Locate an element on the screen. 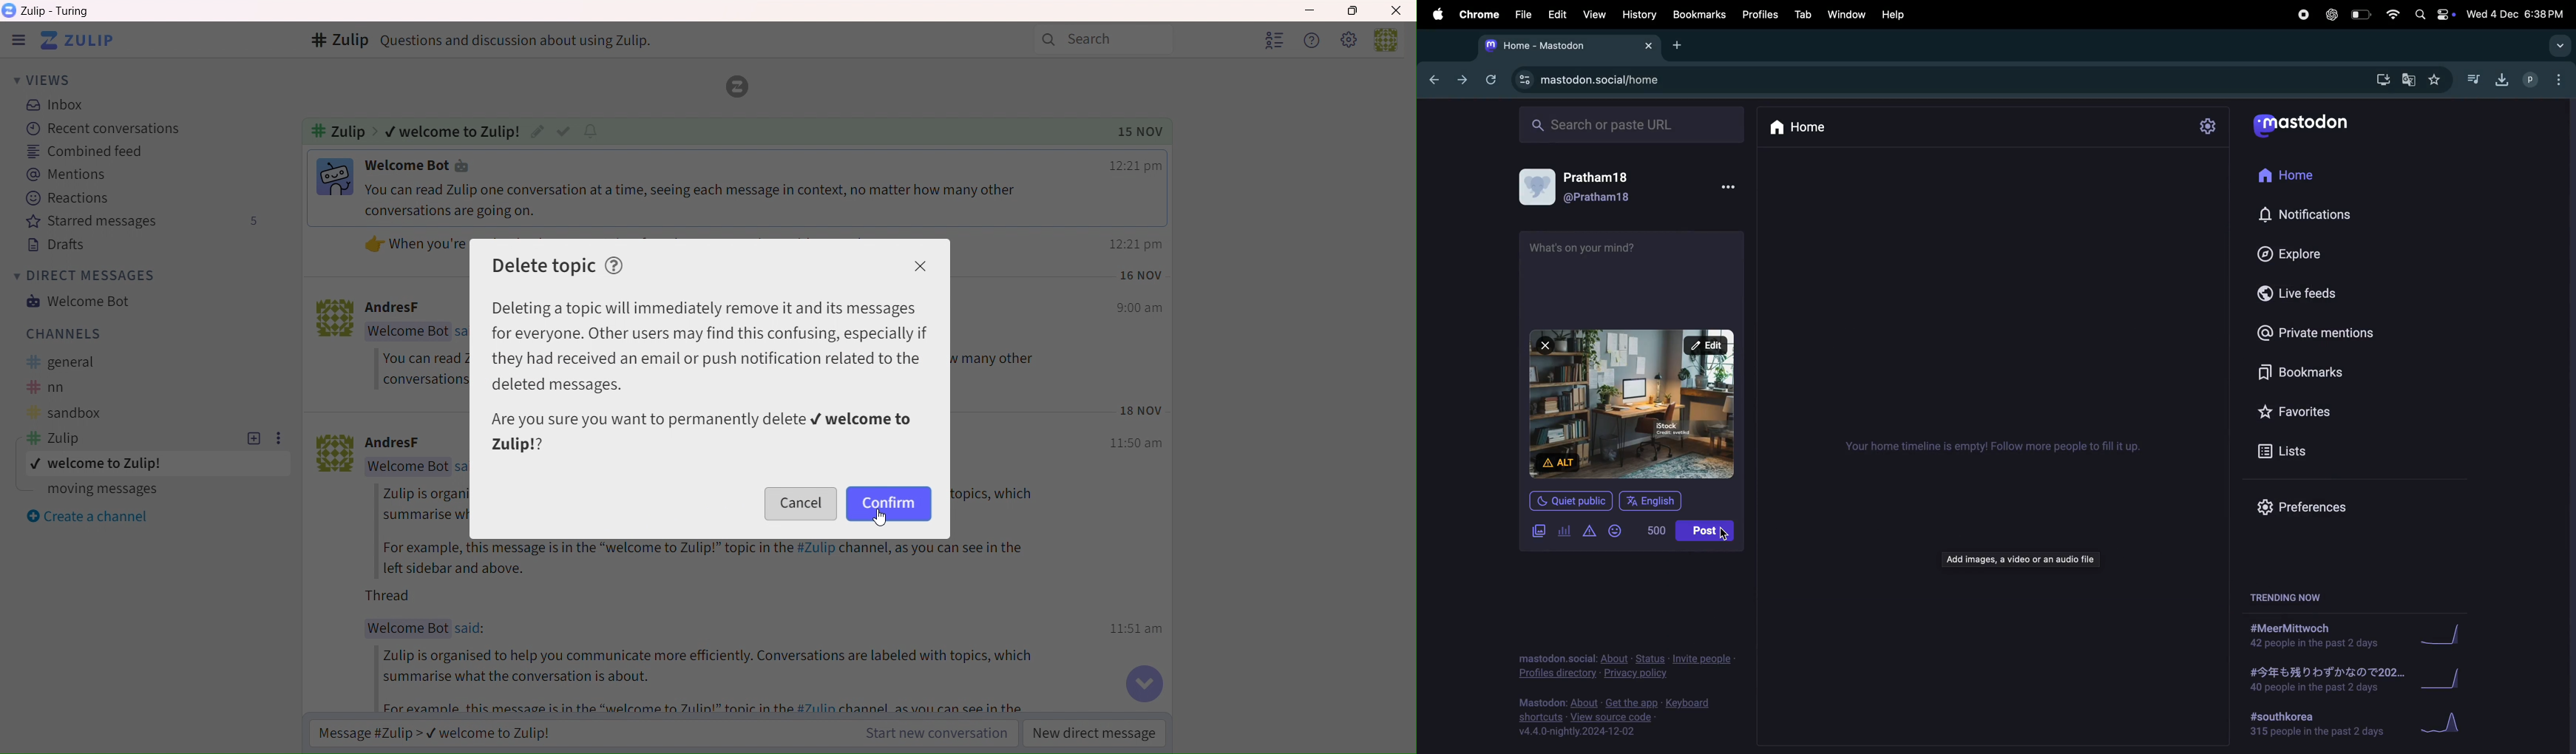 The image size is (2576, 756). drop down menu is located at coordinates (2561, 46).